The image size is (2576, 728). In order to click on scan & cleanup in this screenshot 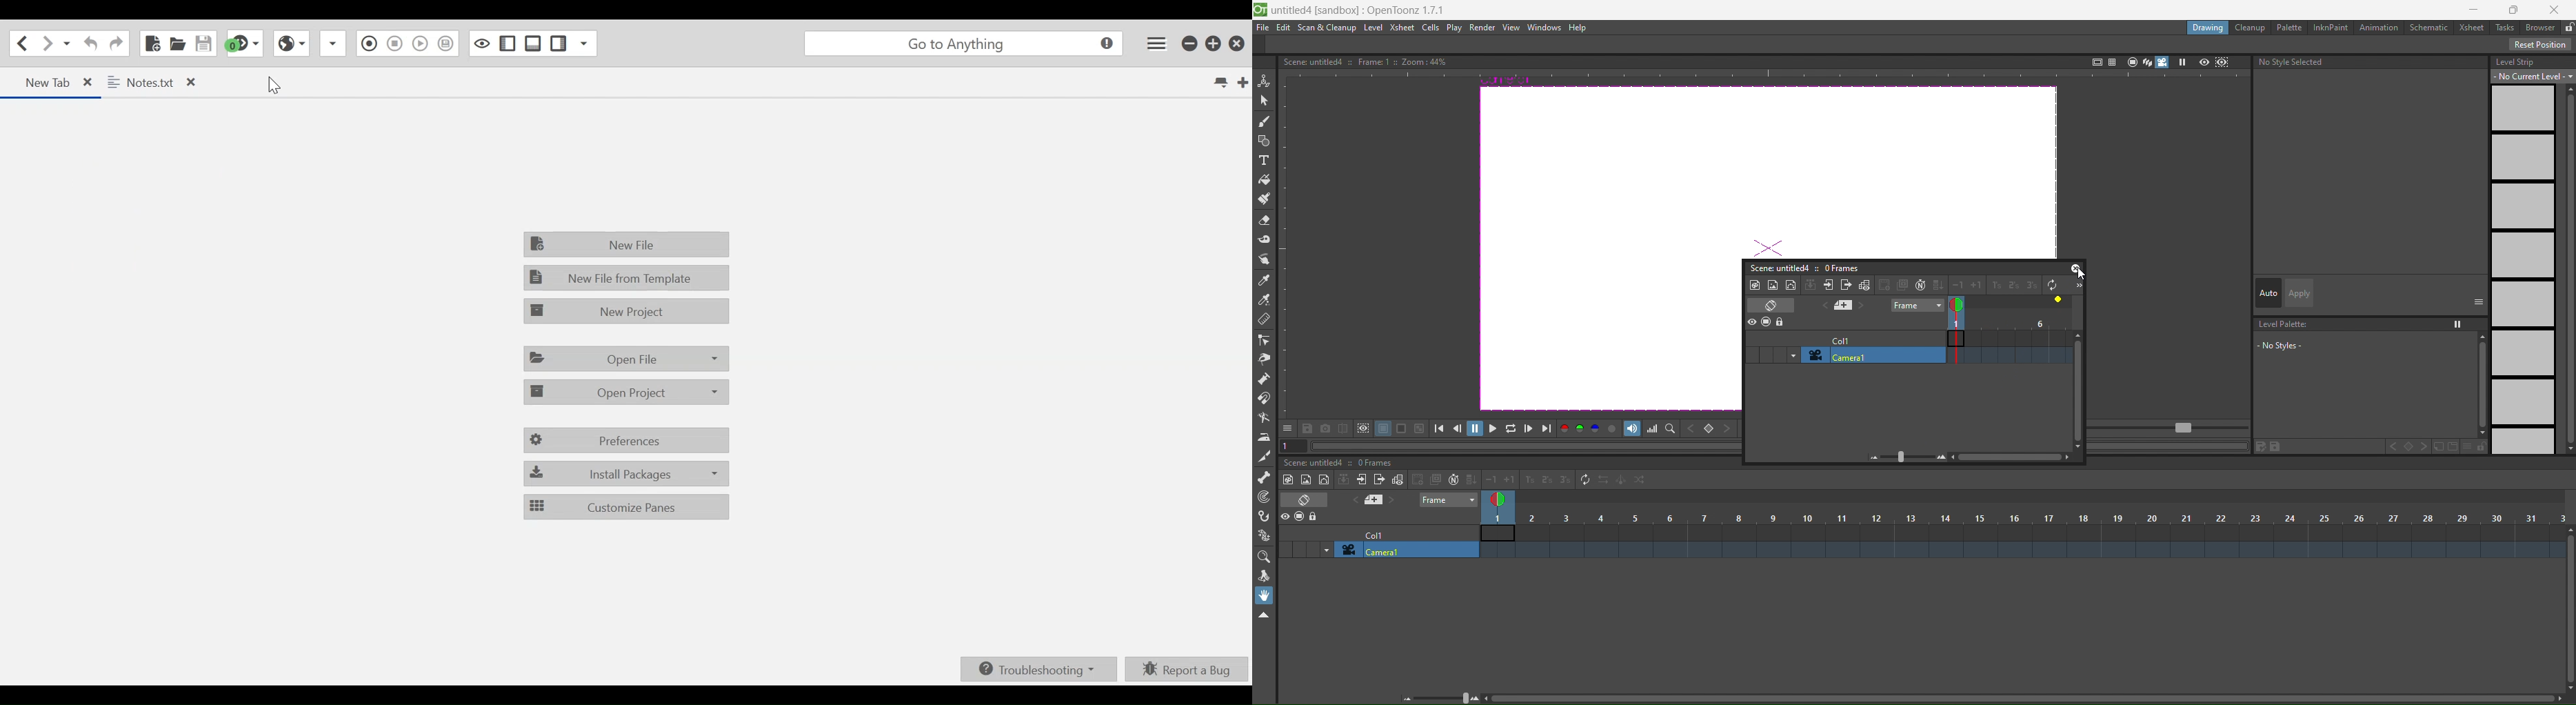, I will do `click(1327, 28)`.